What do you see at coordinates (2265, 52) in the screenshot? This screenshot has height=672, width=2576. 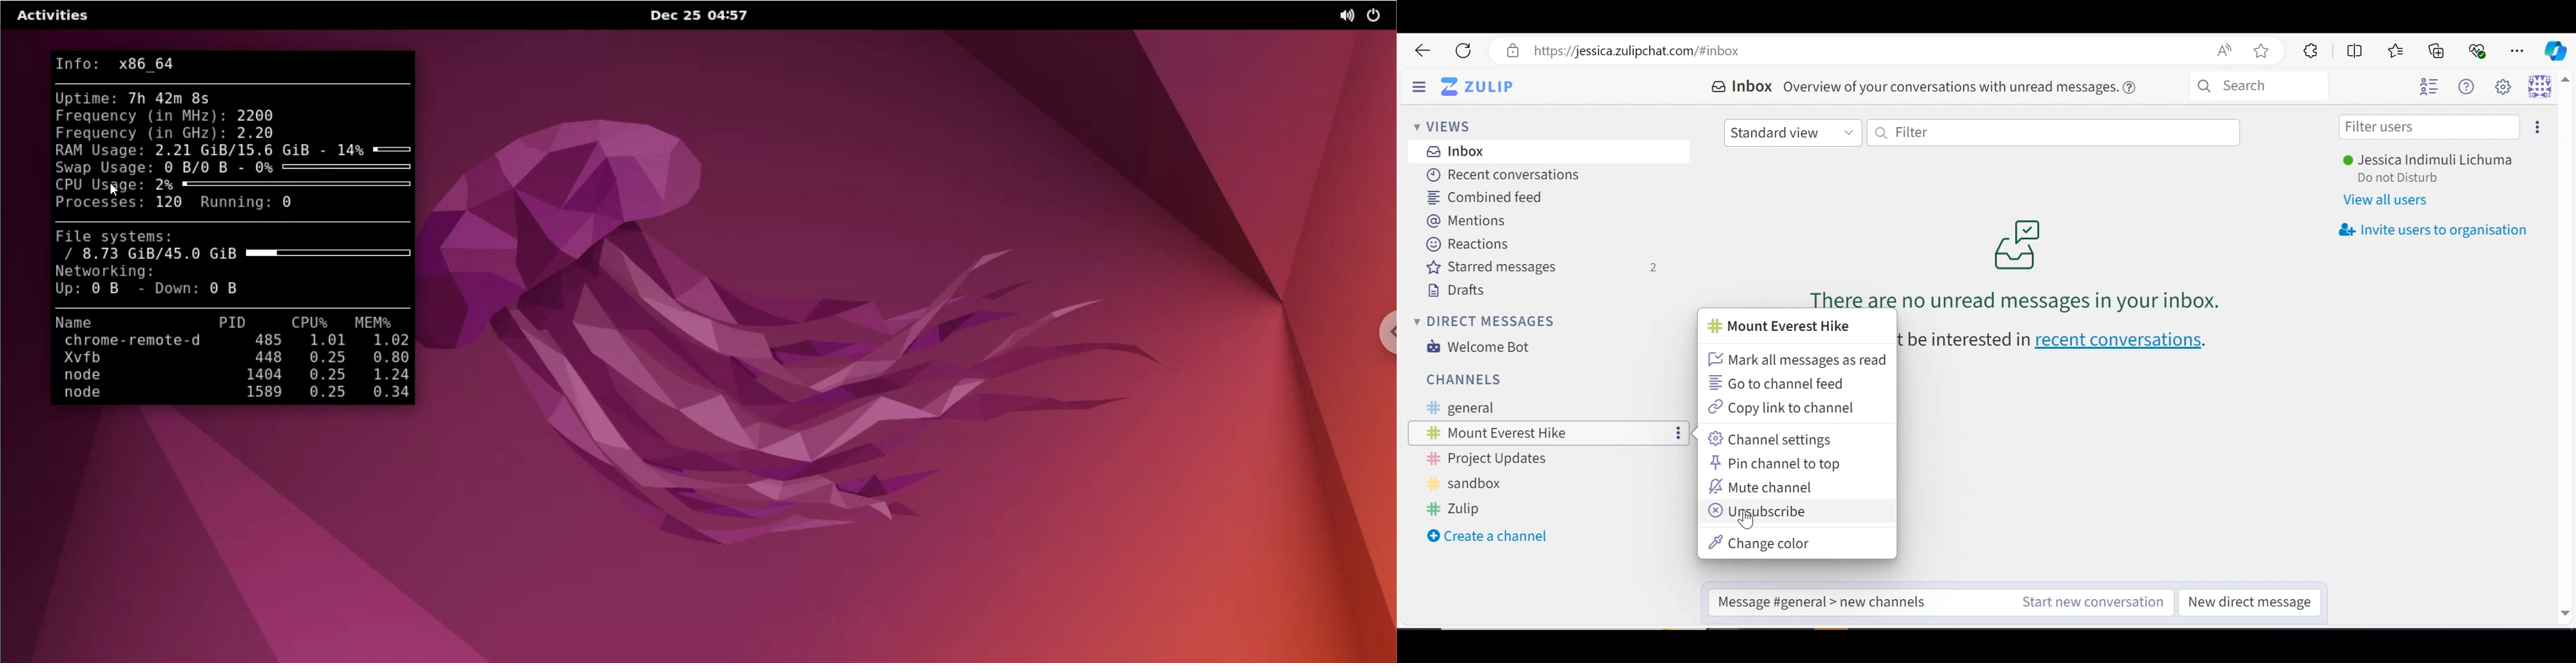 I see `Bookmark this page` at bounding box center [2265, 52].